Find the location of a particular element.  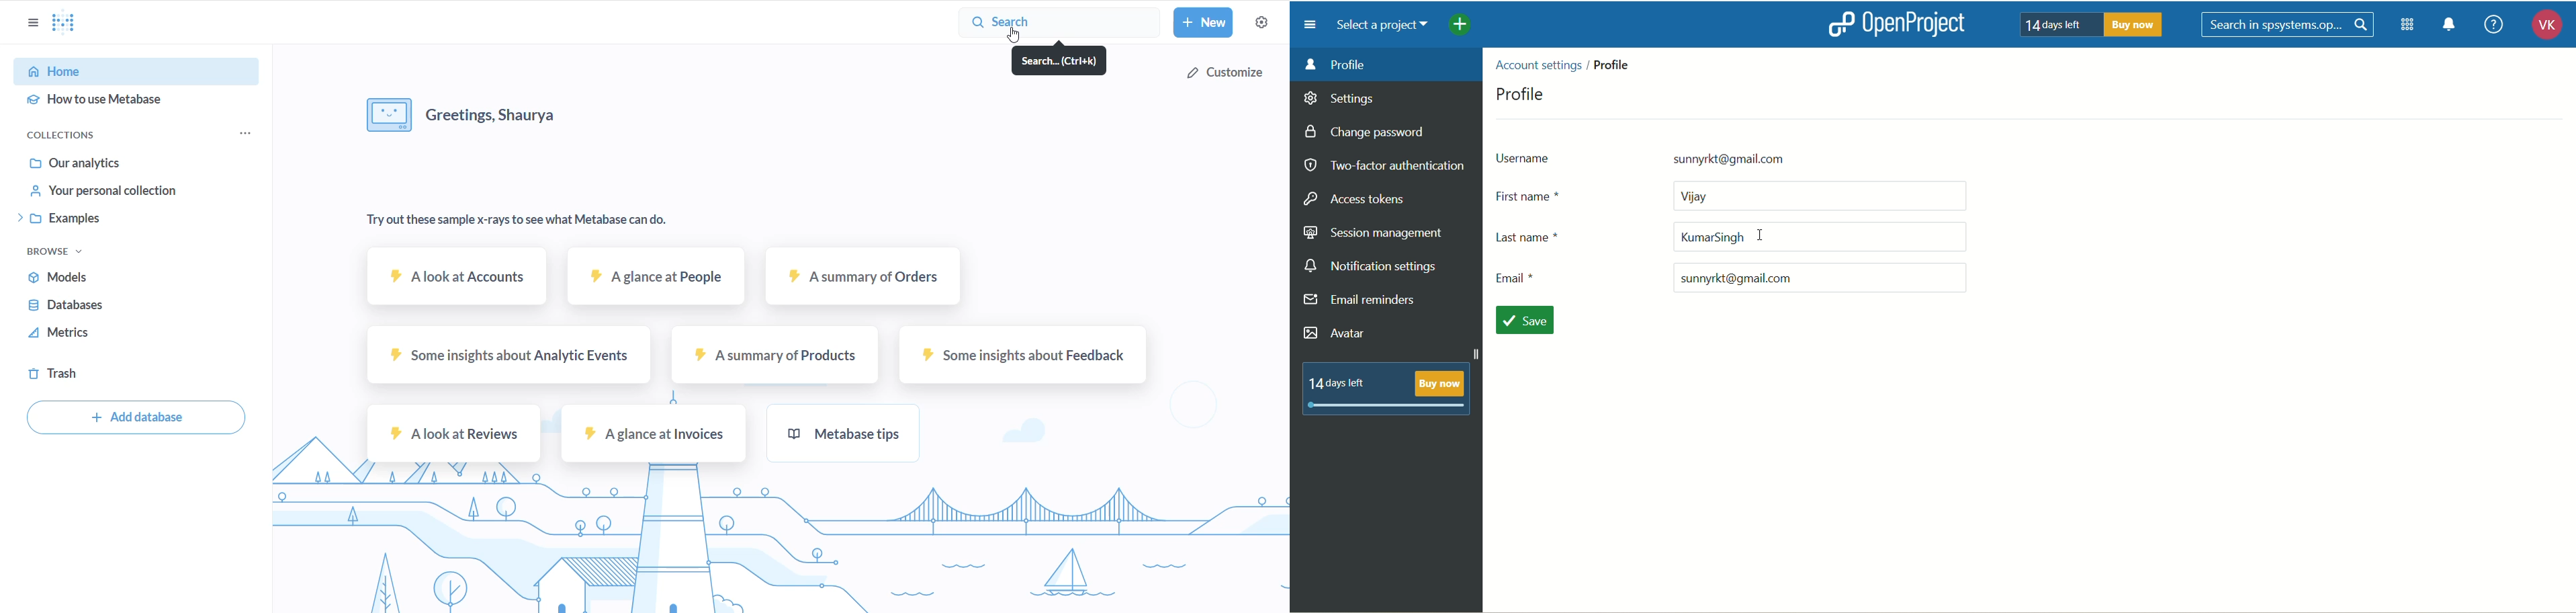

COLLECTION OPTIONS is located at coordinates (70, 136).